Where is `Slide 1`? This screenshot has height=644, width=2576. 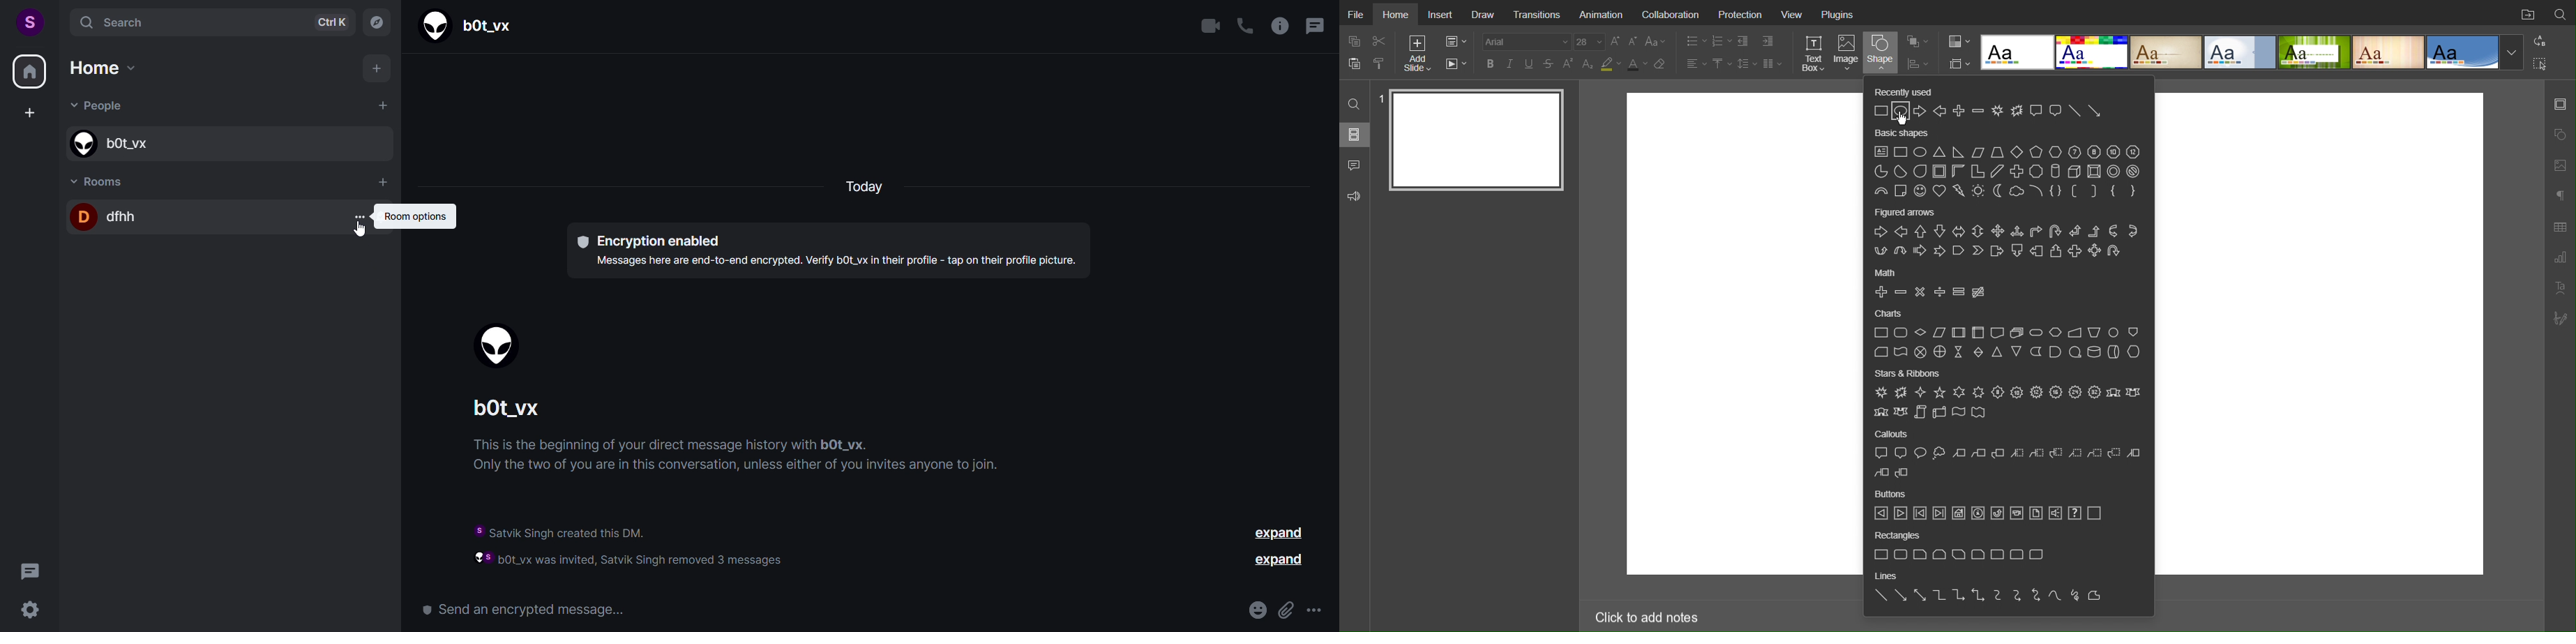
Slide 1 is located at coordinates (1476, 139).